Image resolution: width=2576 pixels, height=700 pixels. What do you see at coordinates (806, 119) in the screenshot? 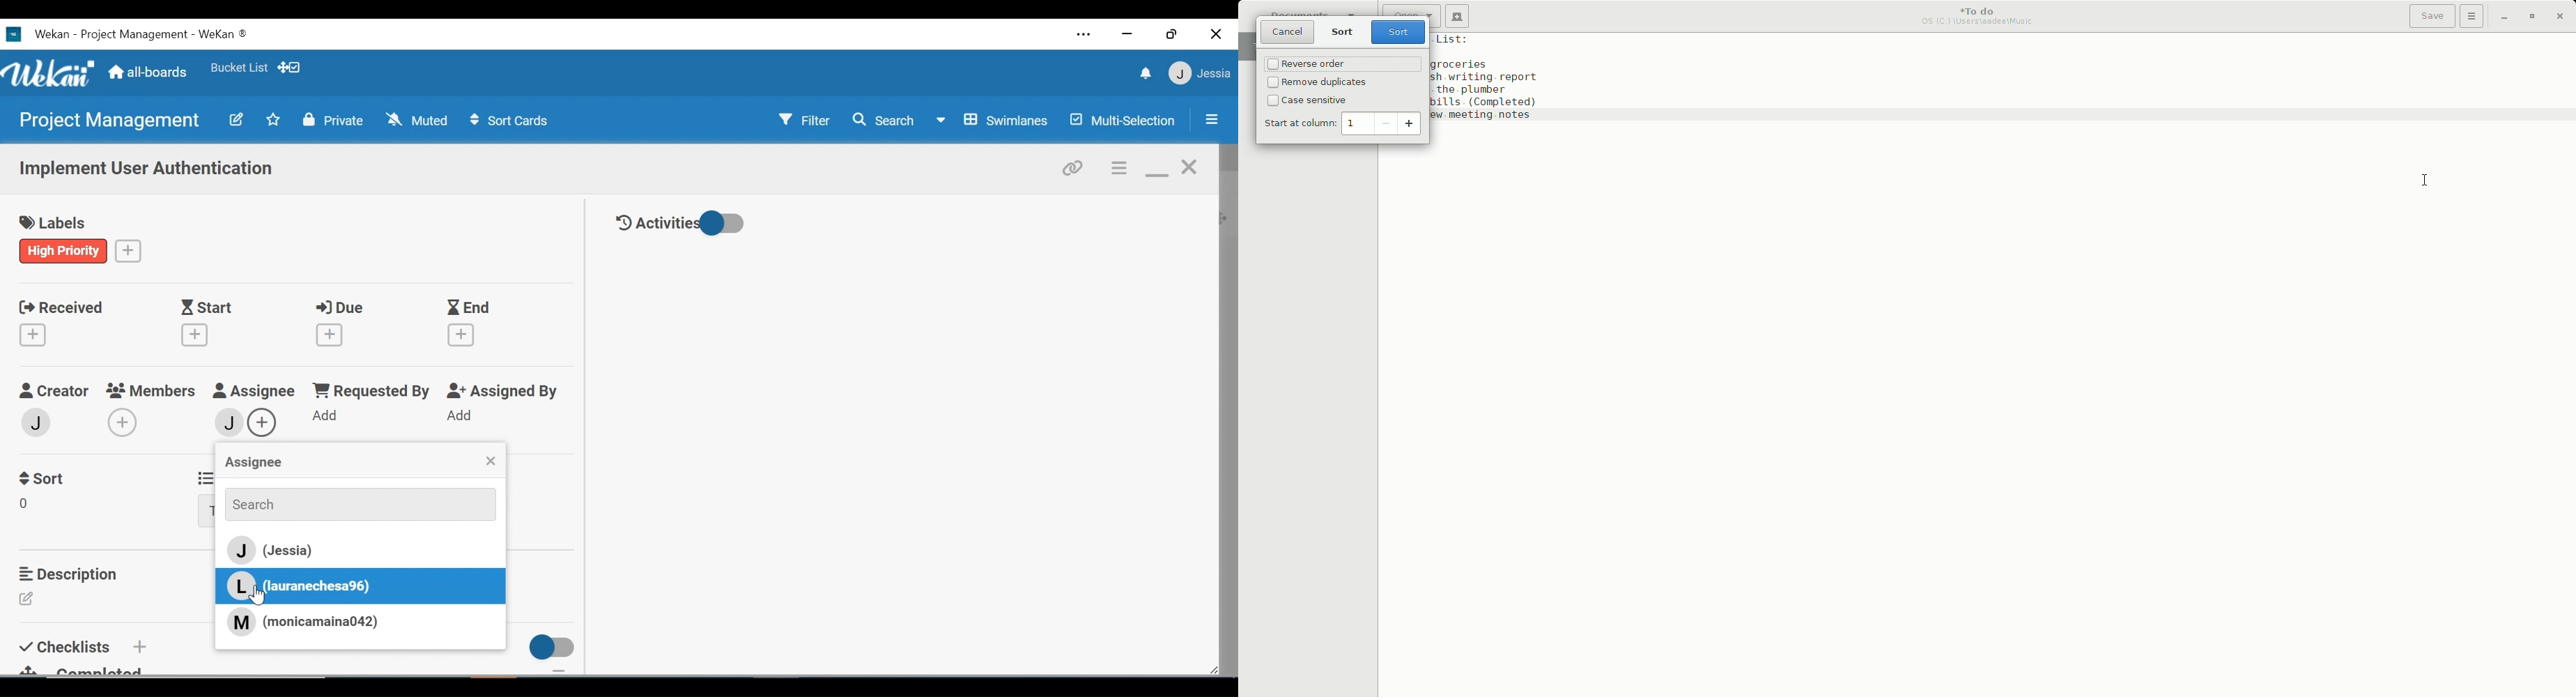
I see `Filter` at bounding box center [806, 119].